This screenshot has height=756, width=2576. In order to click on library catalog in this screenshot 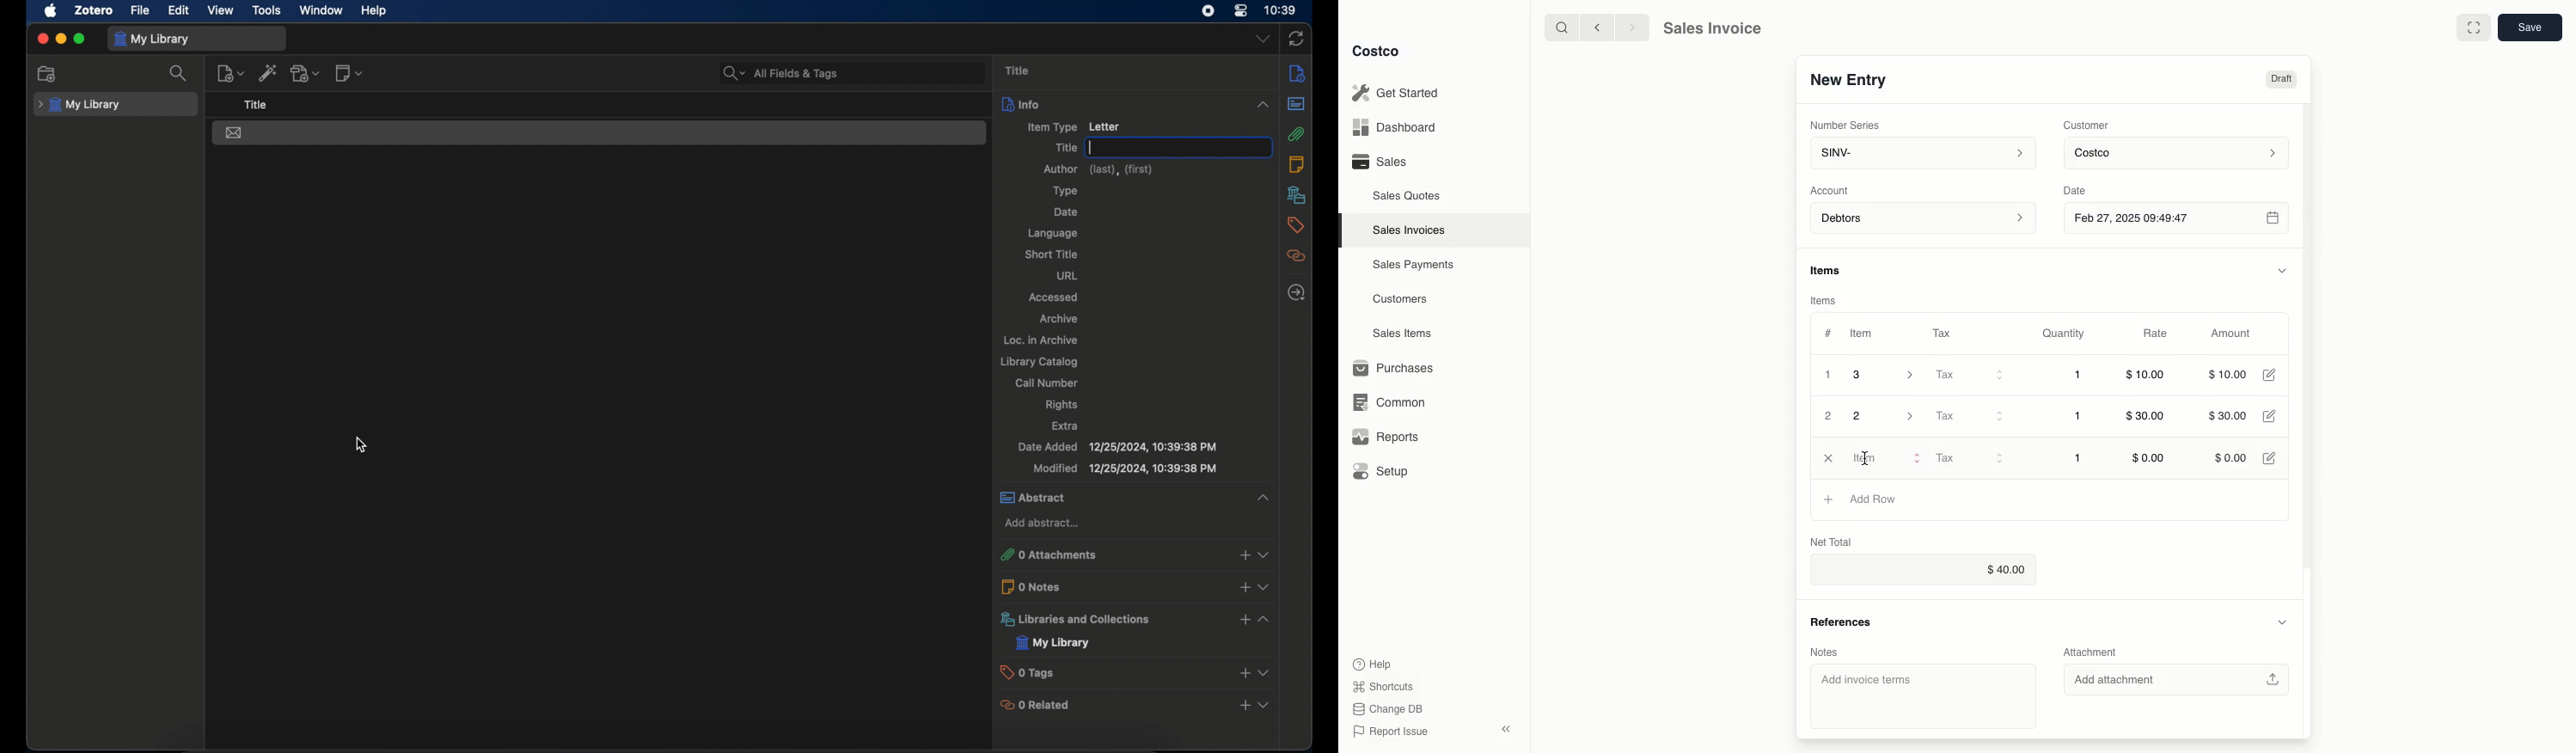, I will do `click(1043, 361)`.